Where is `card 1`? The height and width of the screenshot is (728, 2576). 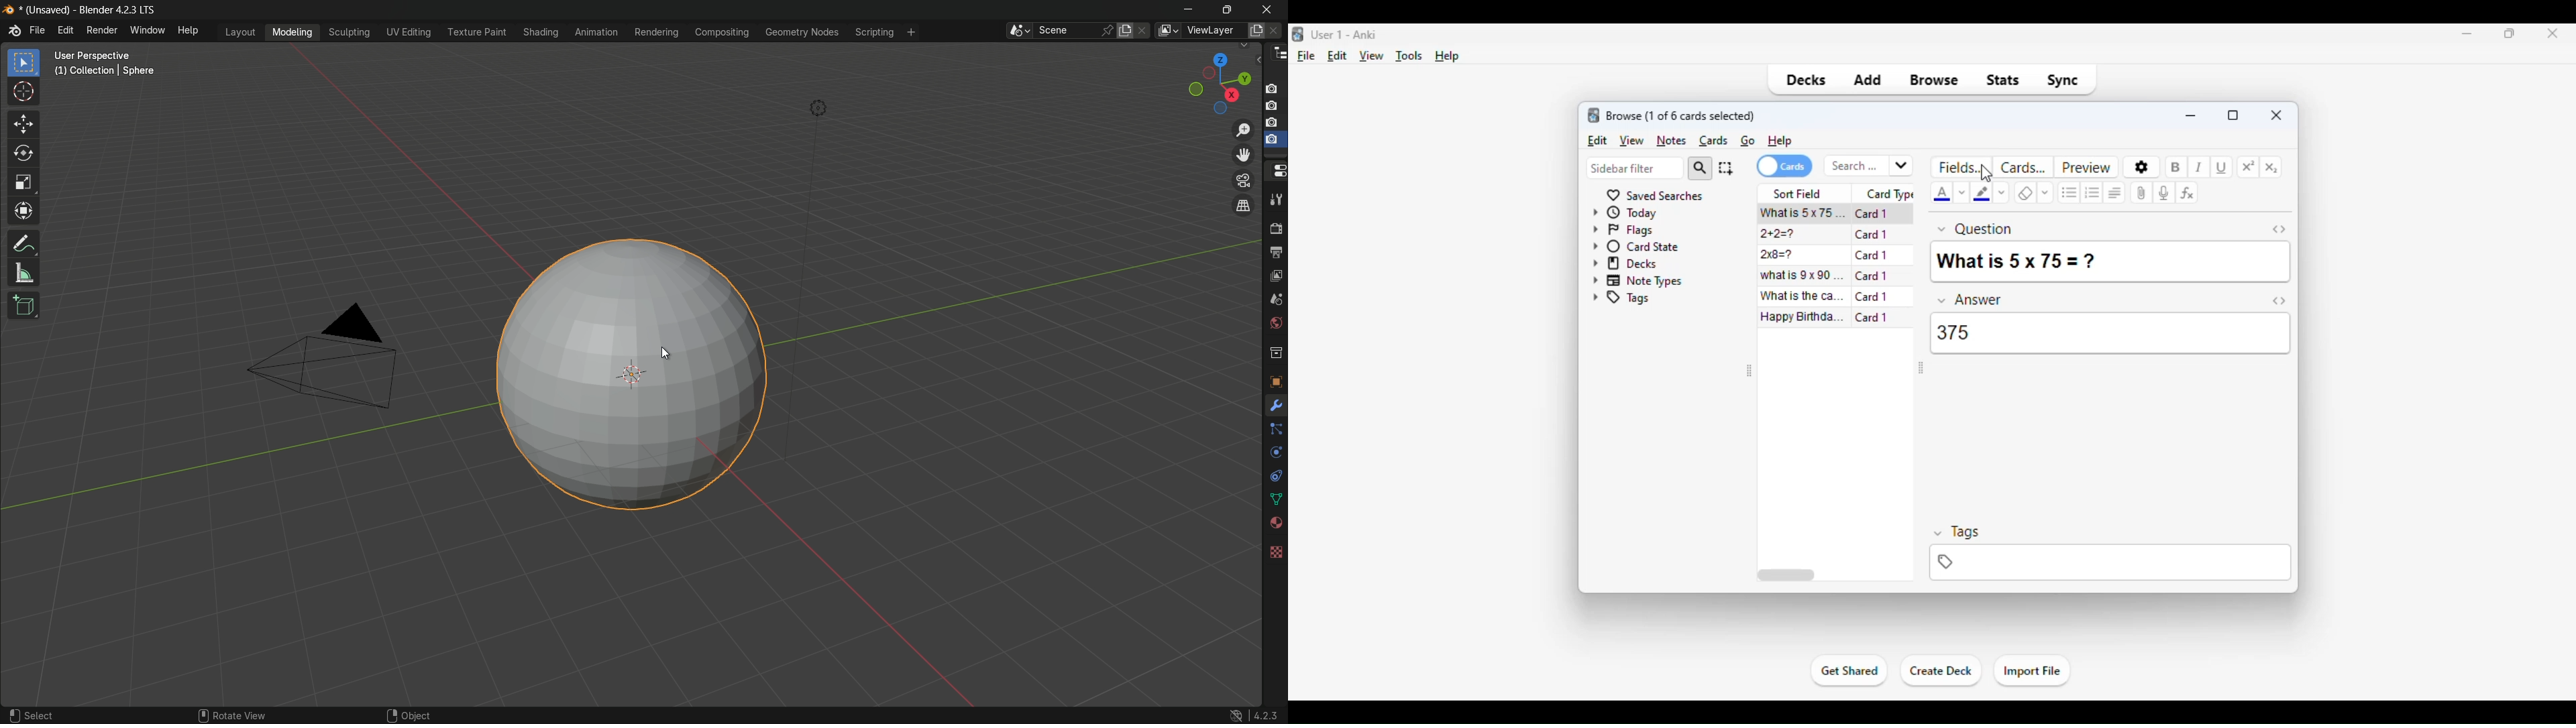 card 1 is located at coordinates (1872, 214).